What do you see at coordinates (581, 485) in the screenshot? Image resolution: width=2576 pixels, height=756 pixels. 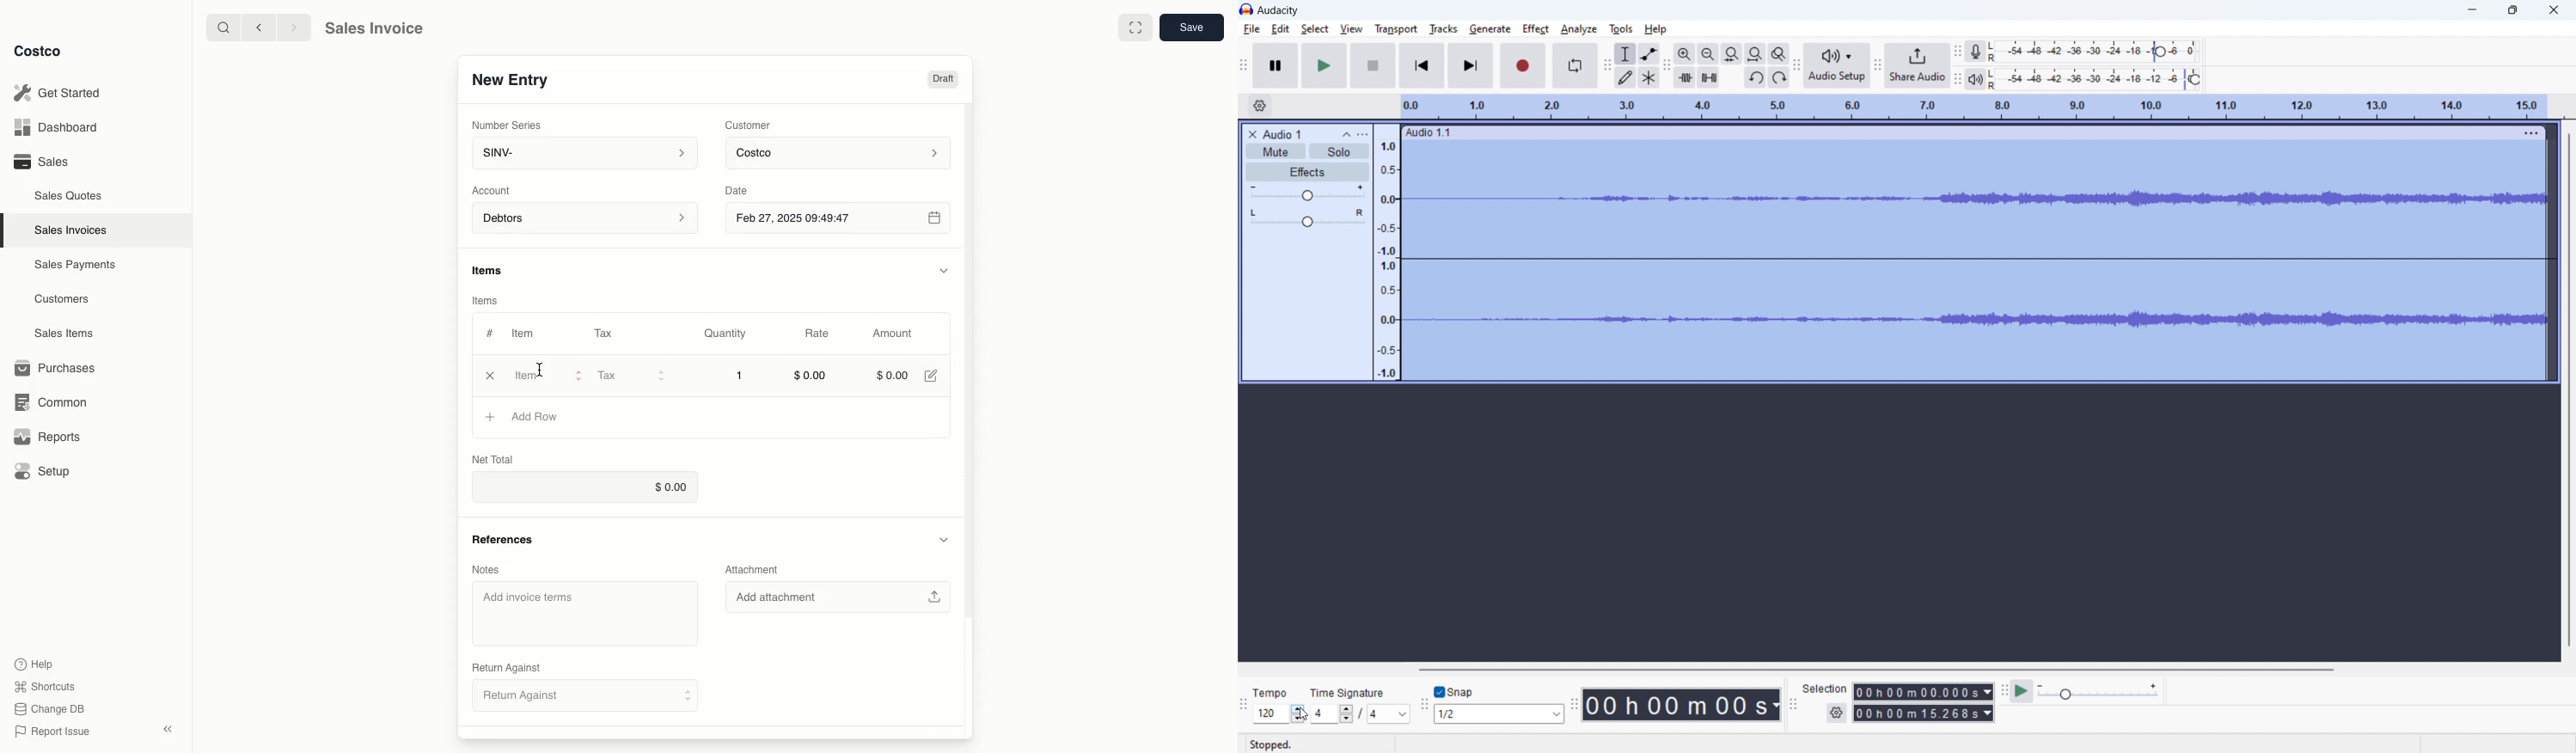 I see `$0.00` at bounding box center [581, 485].